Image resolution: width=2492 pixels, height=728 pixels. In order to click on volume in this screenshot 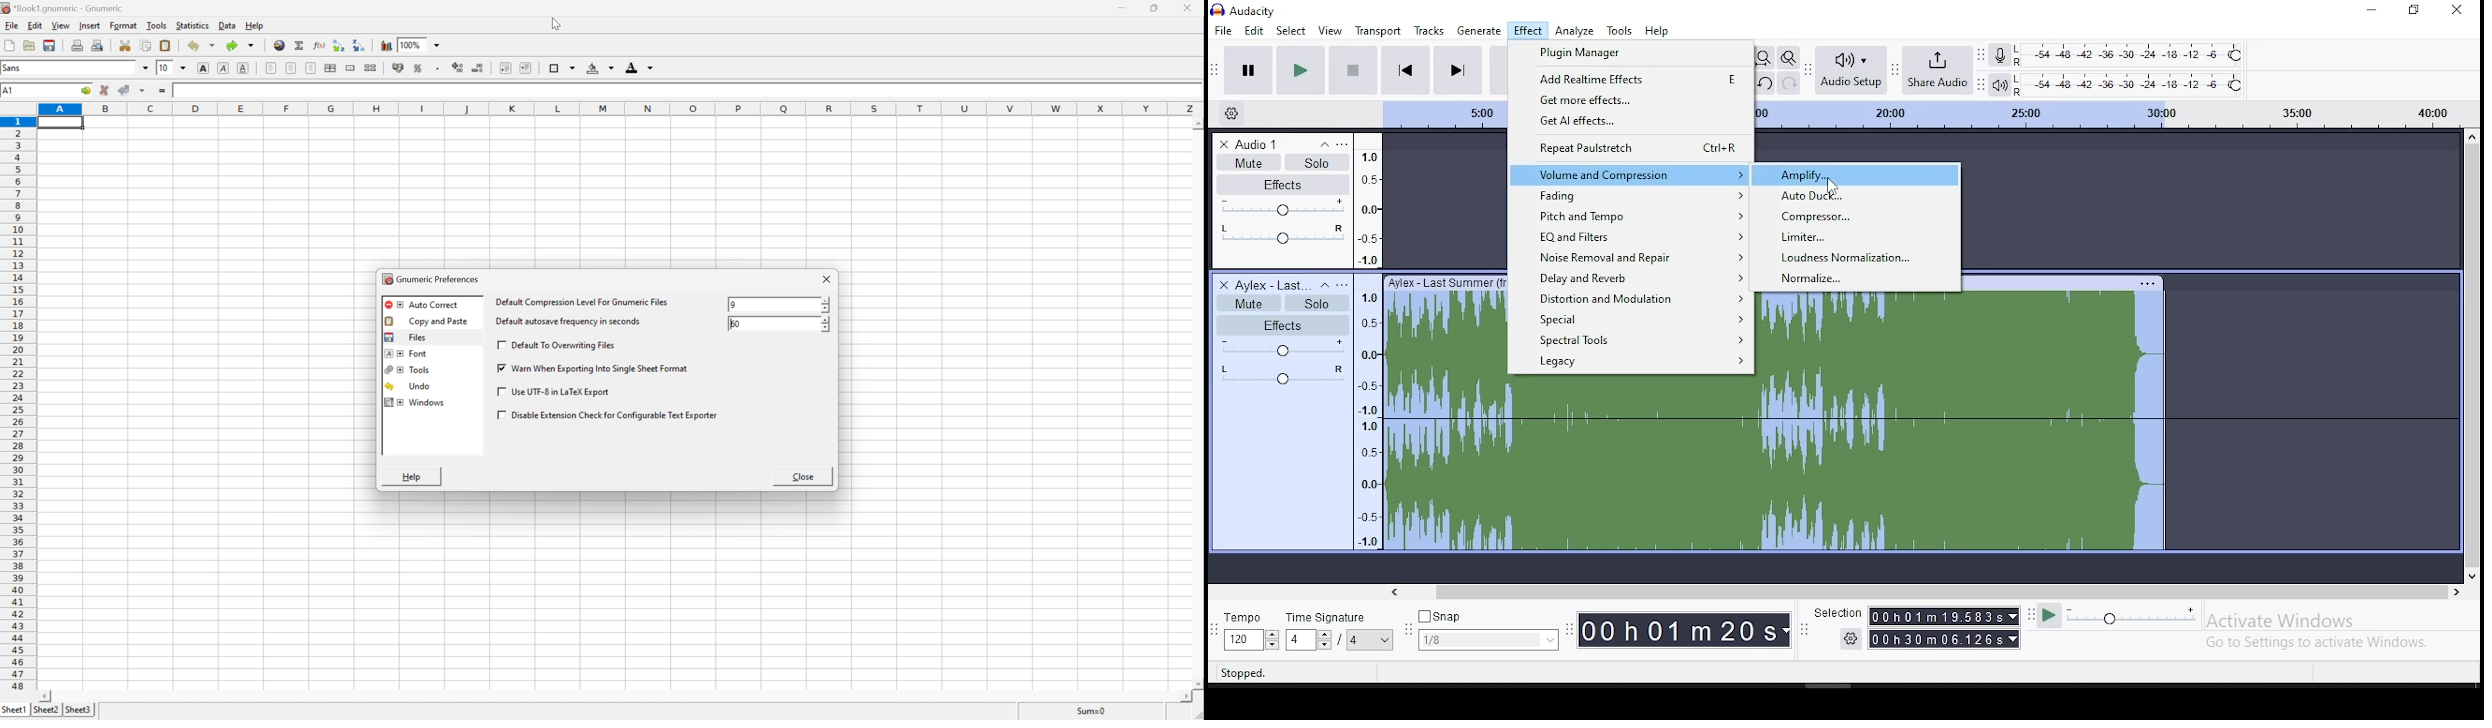, I will do `click(1281, 348)`.